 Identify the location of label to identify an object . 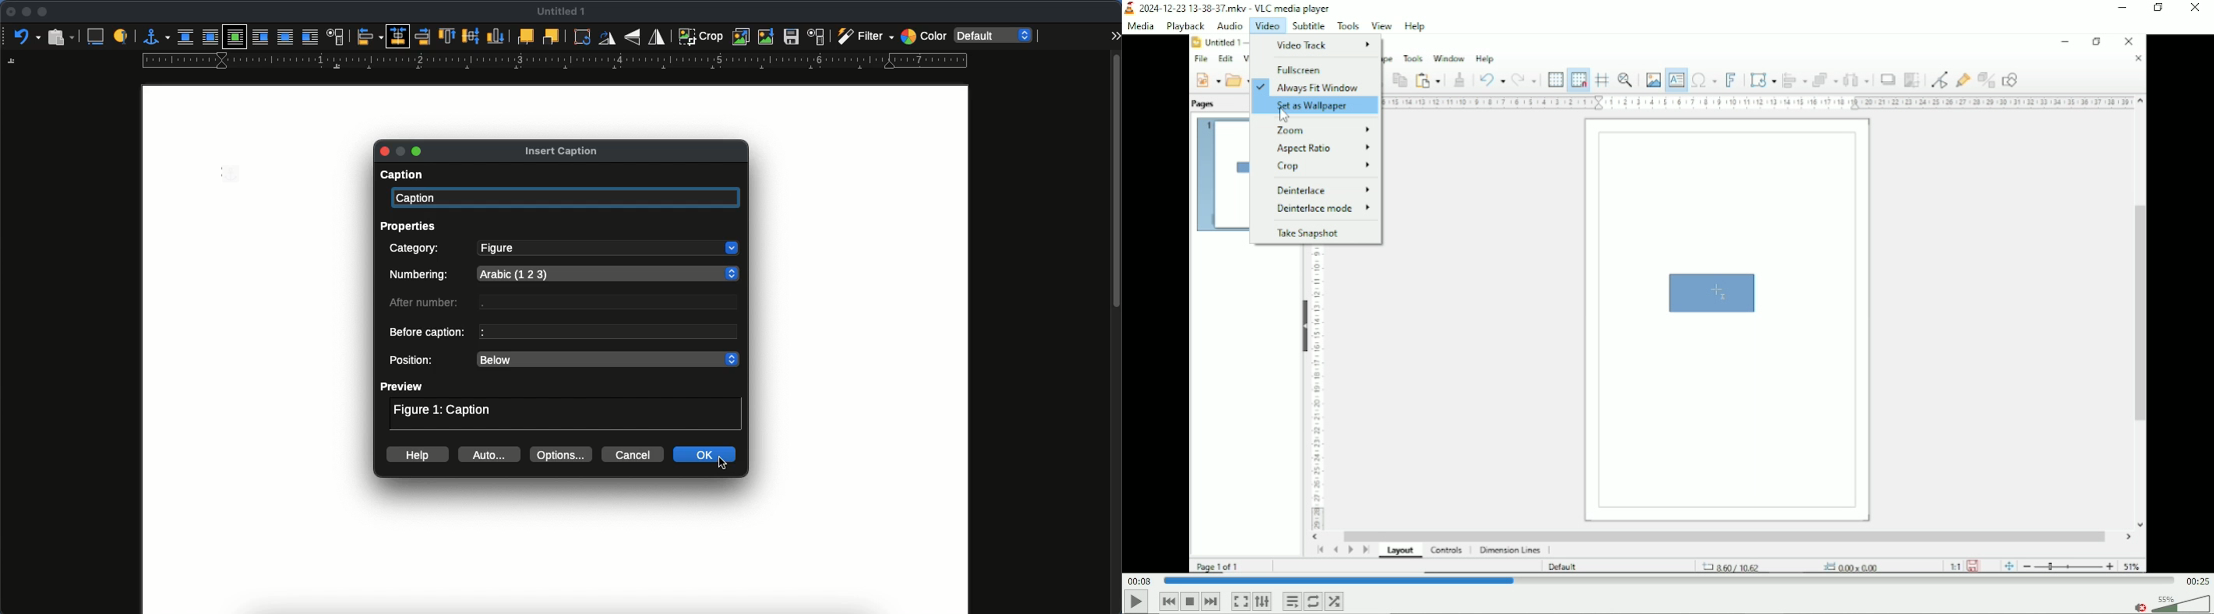
(122, 35).